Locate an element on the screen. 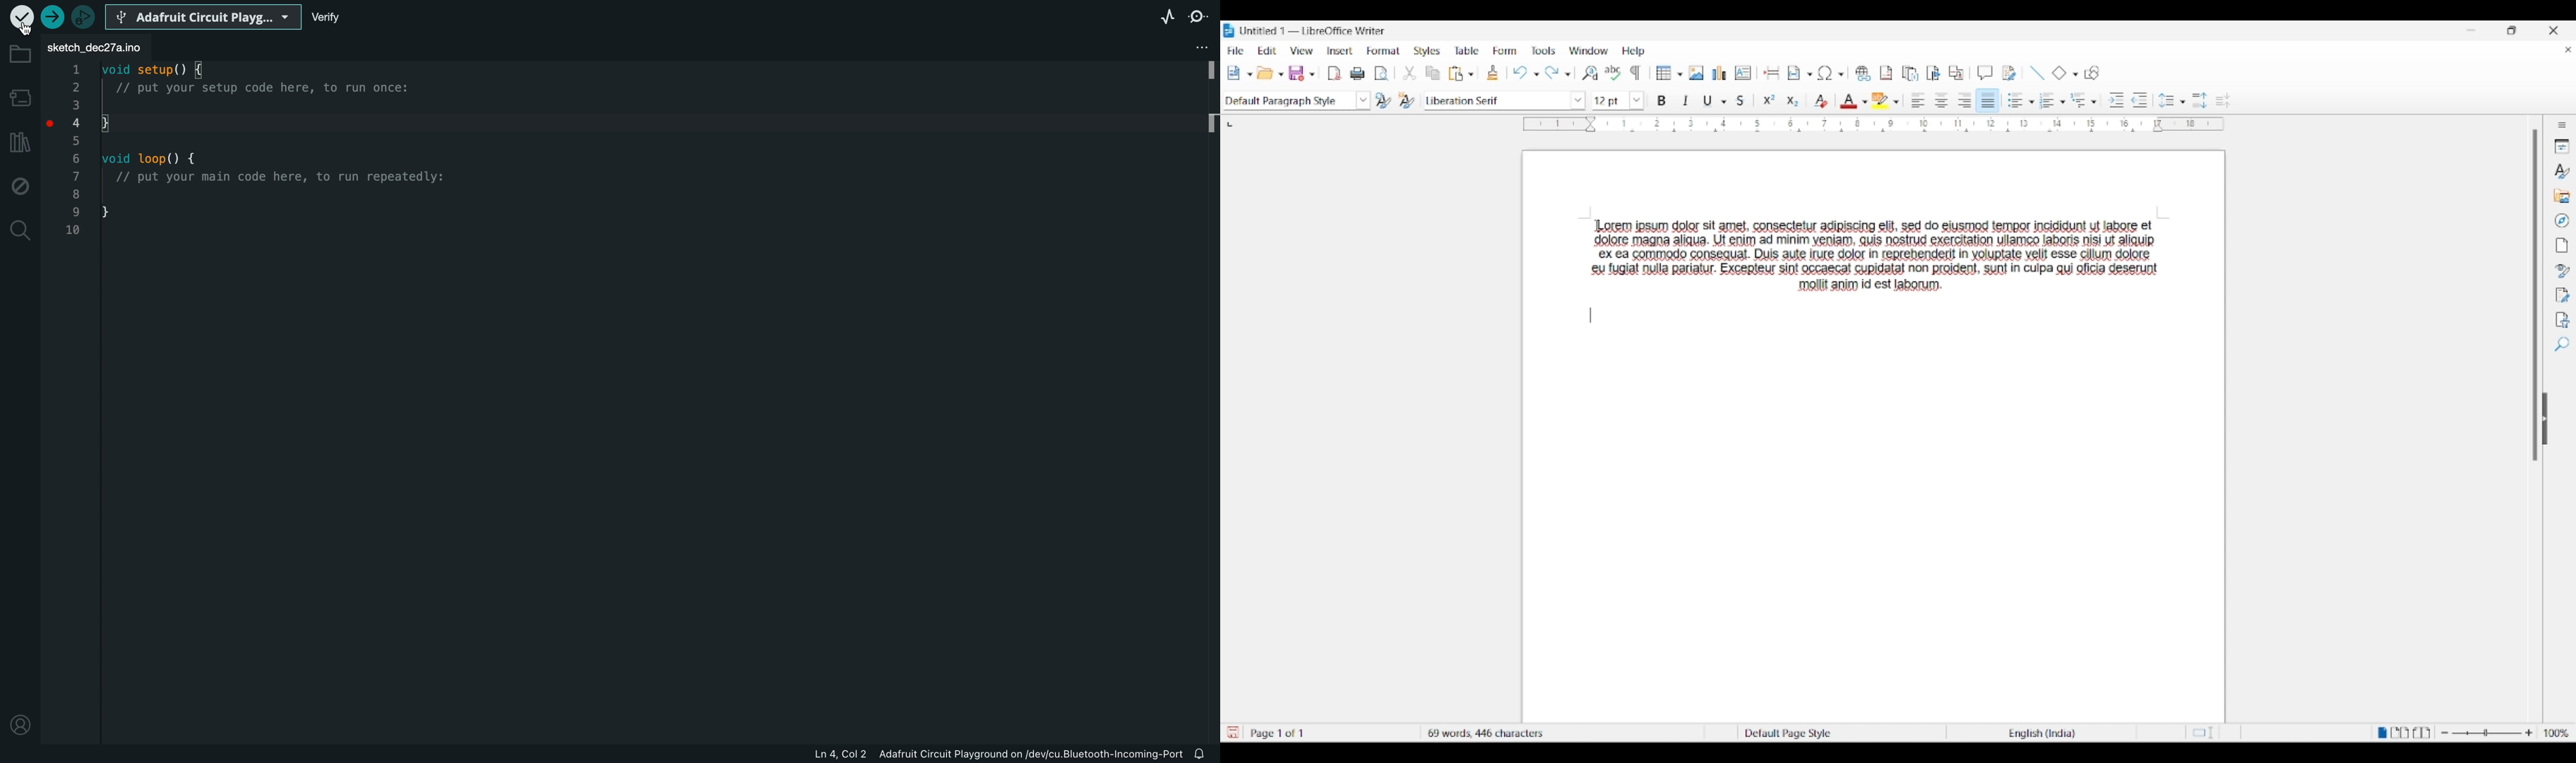 This screenshot has width=2576, height=784. Find and replace is located at coordinates (1590, 73).